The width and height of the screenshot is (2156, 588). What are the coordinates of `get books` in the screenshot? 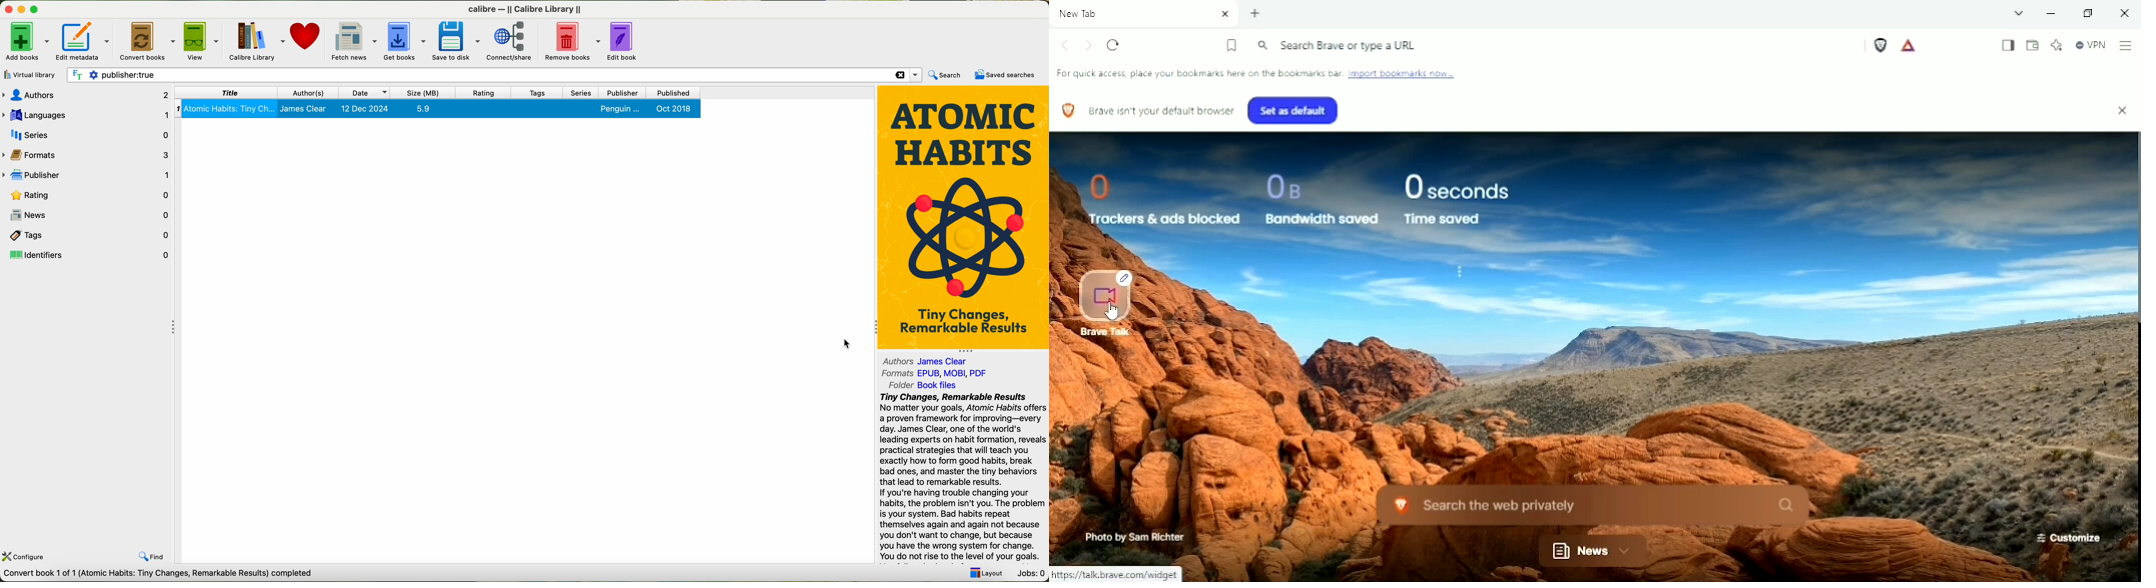 It's located at (404, 40).